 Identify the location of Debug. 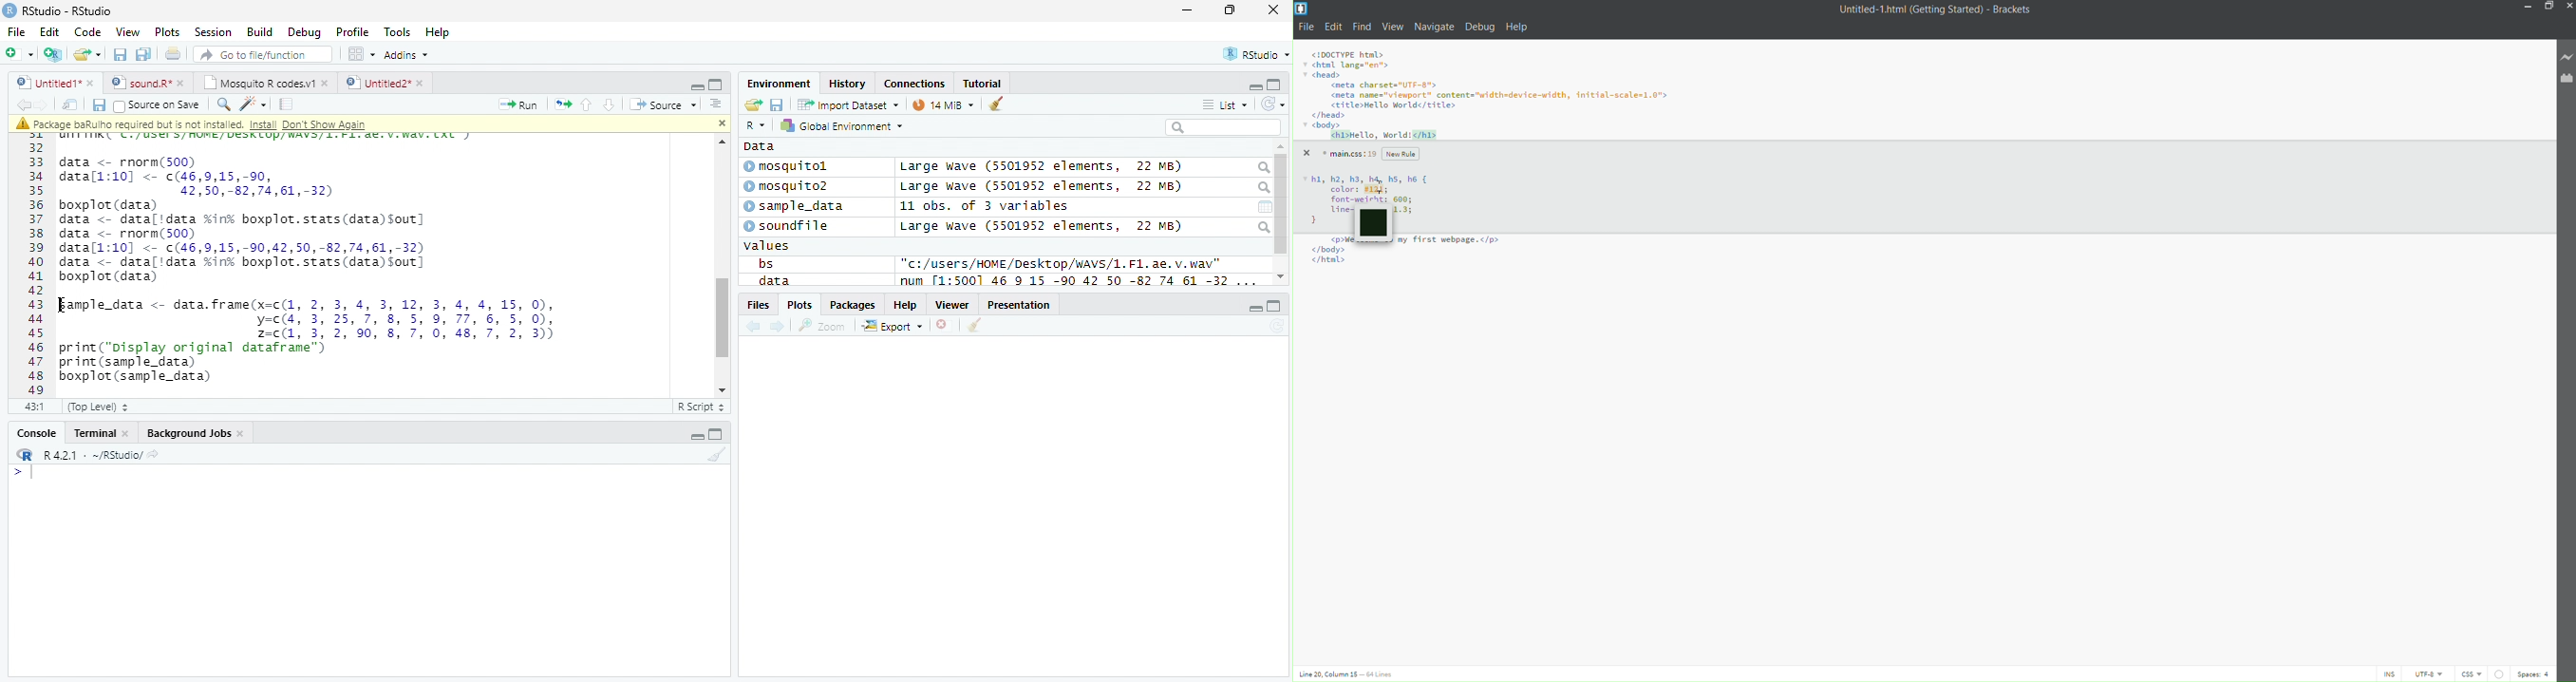
(303, 32).